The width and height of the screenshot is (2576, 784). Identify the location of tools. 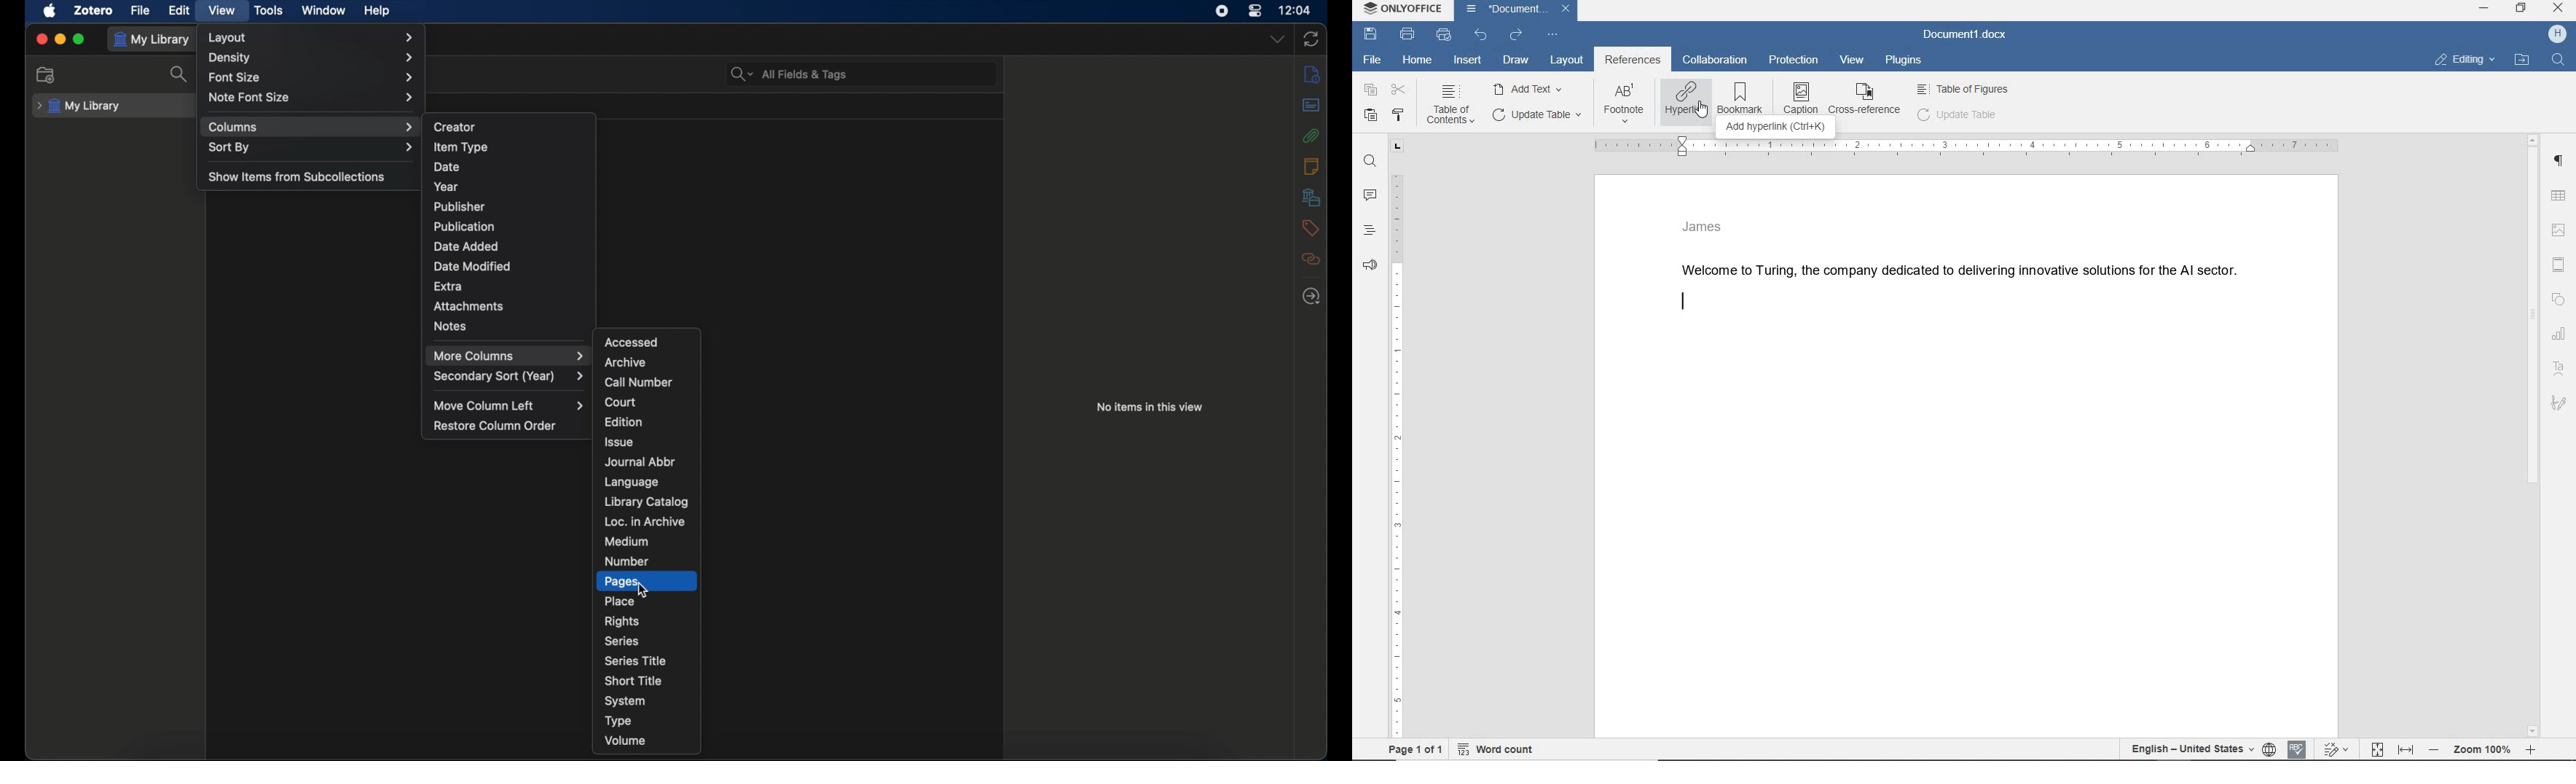
(269, 11).